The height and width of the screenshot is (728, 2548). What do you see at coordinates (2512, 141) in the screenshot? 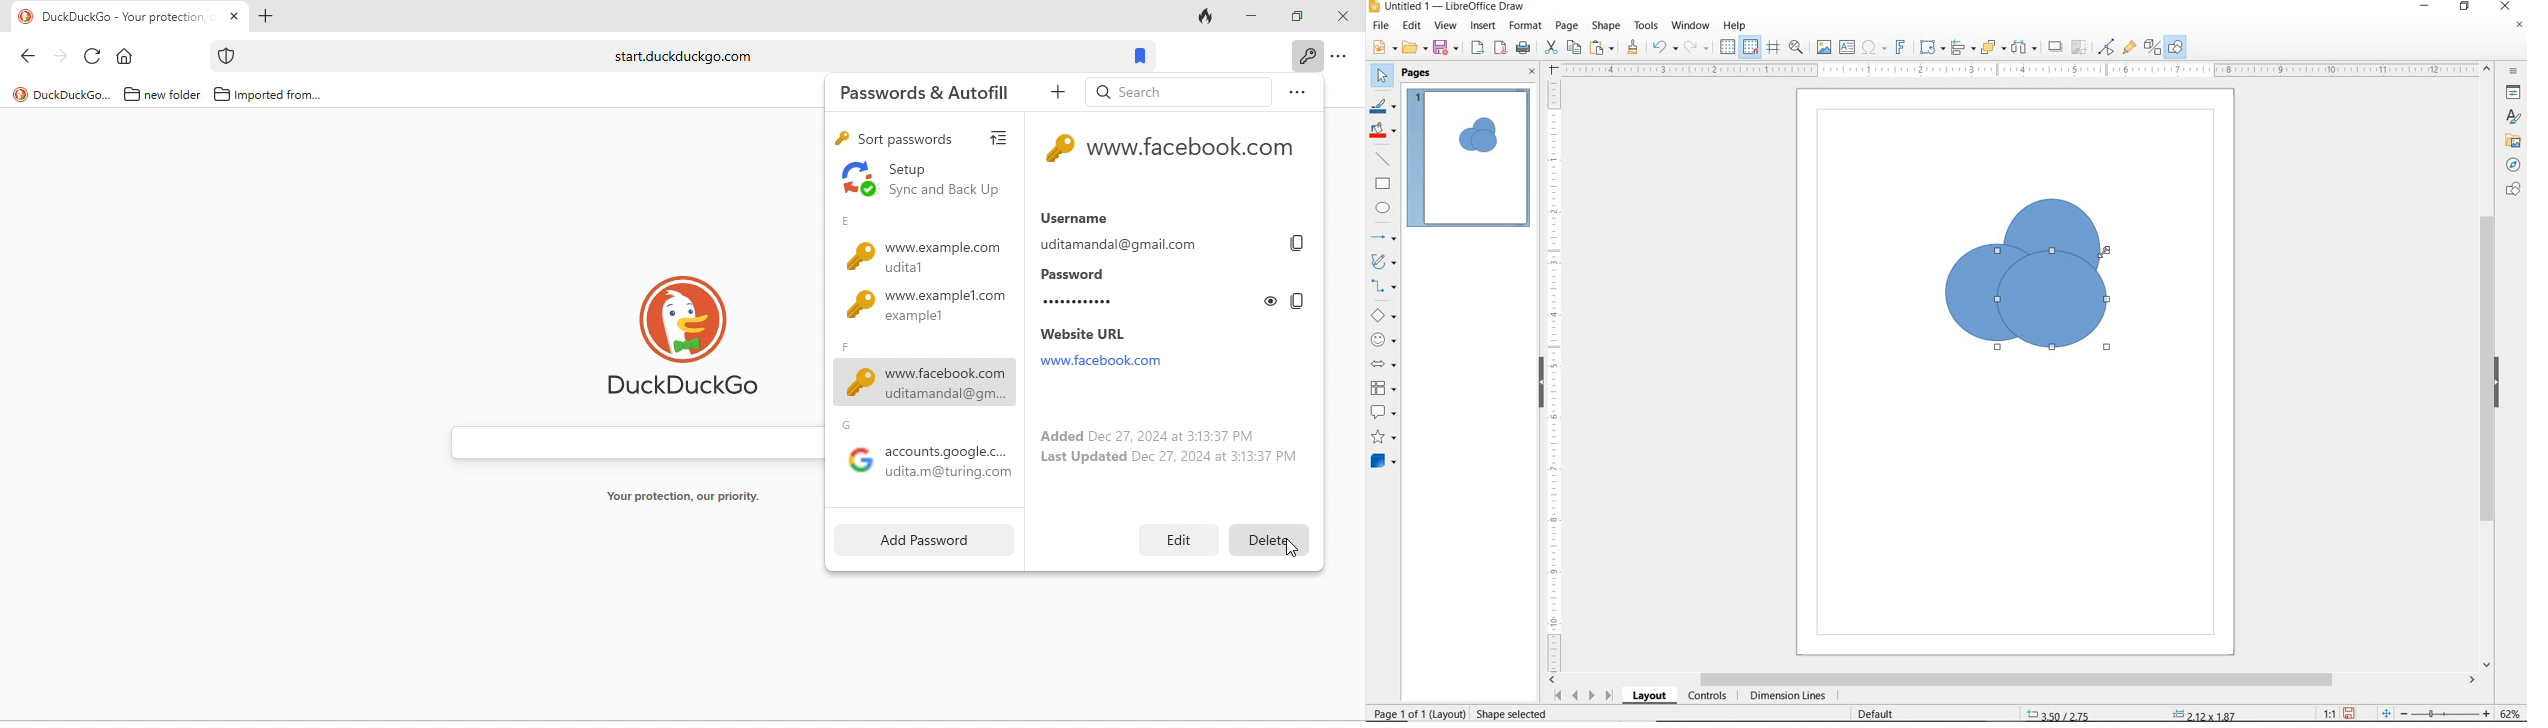
I see `GALLERY` at bounding box center [2512, 141].